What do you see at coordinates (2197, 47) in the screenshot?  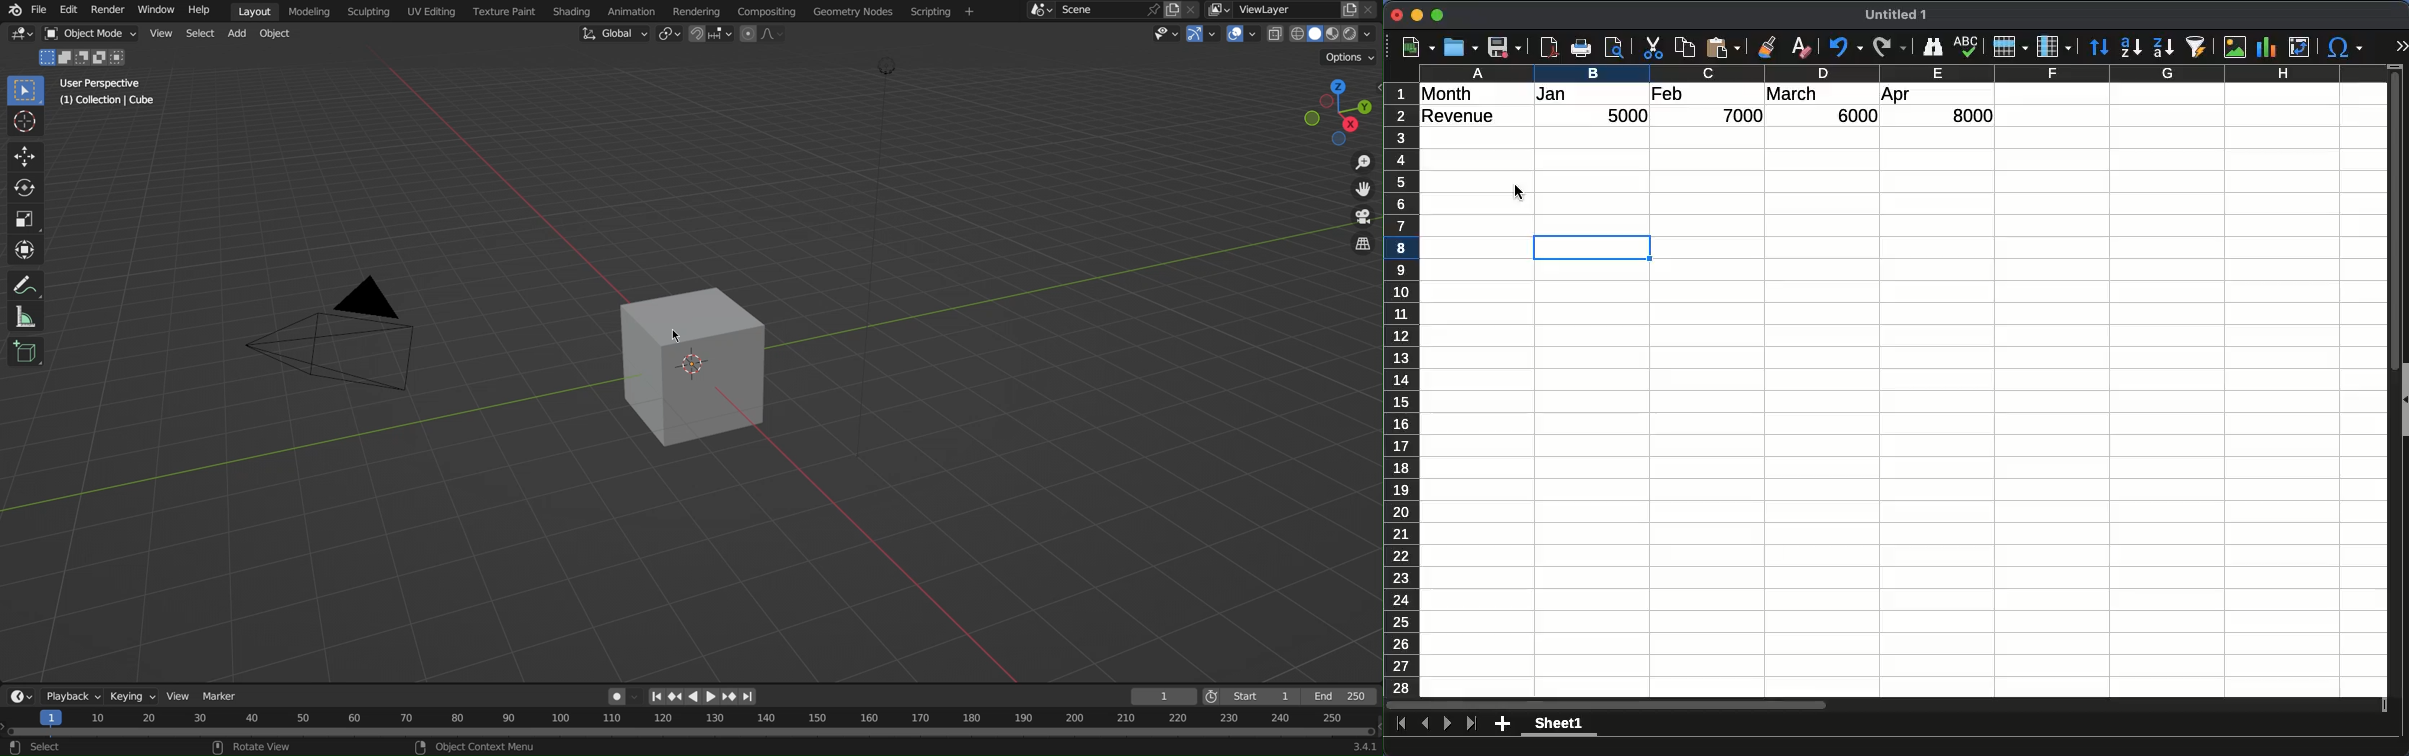 I see `autofilter` at bounding box center [2197, 47].